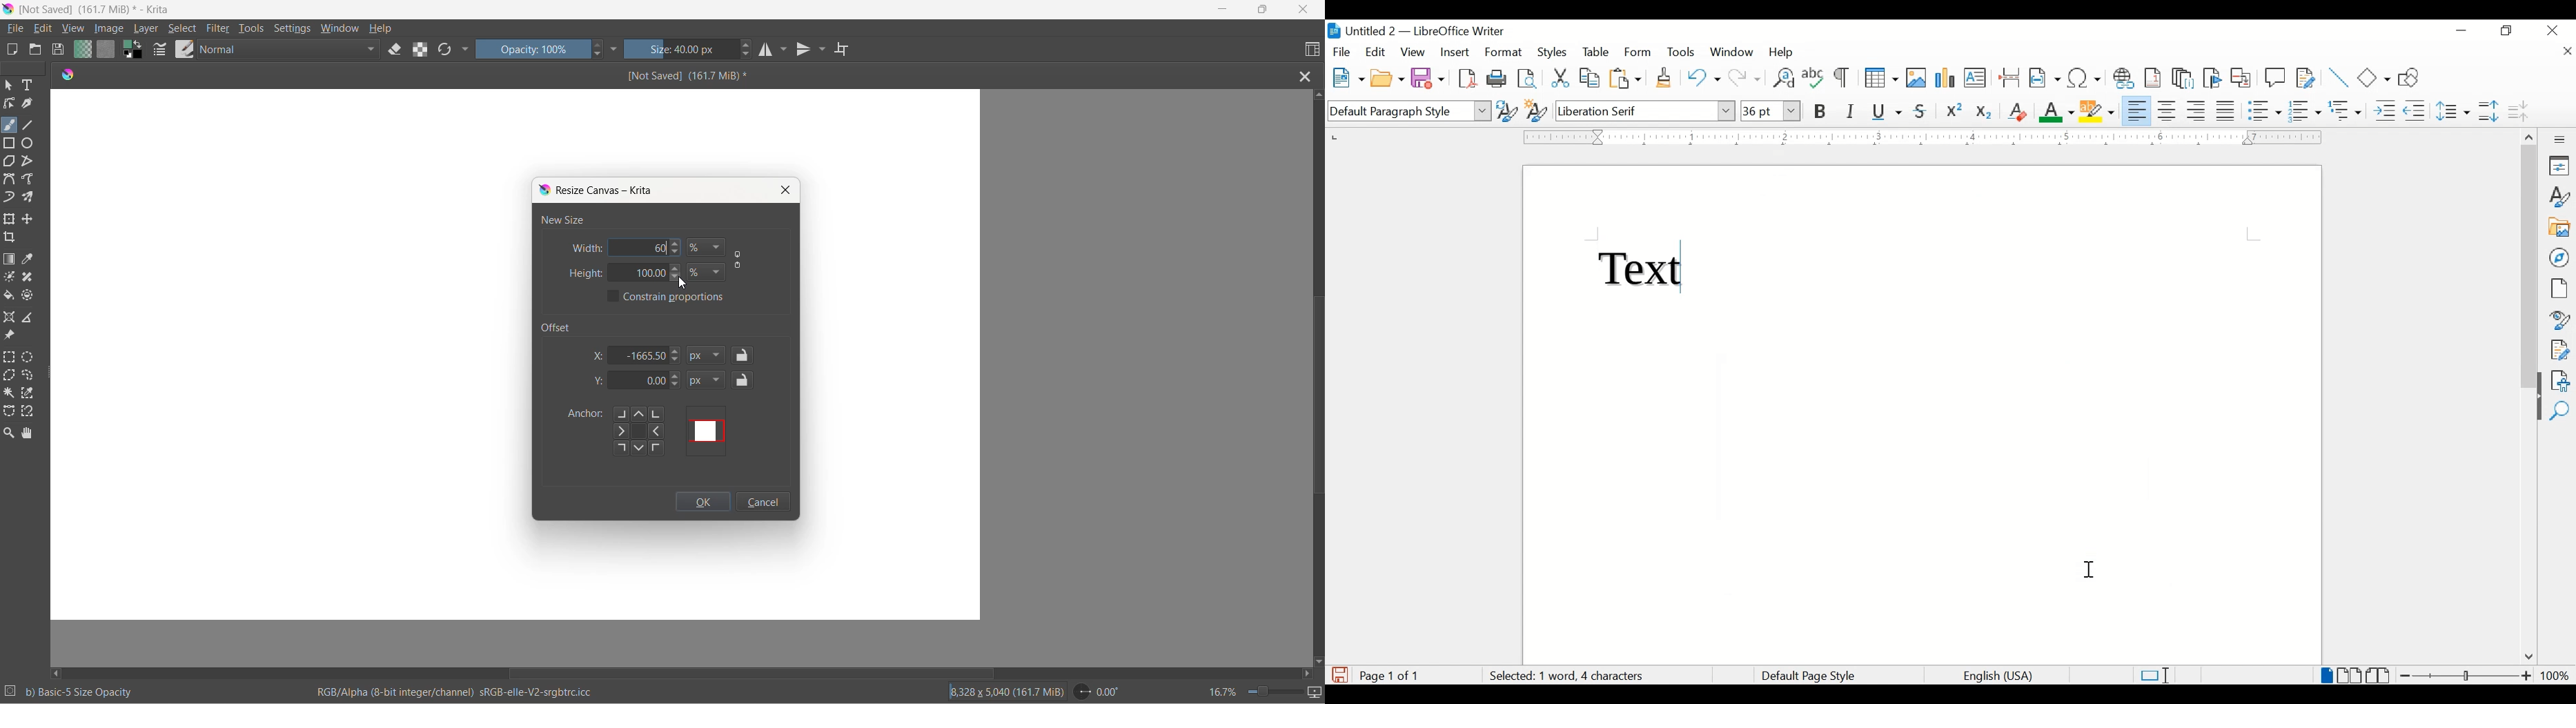  I want to click on book view, so click(2380, 675).